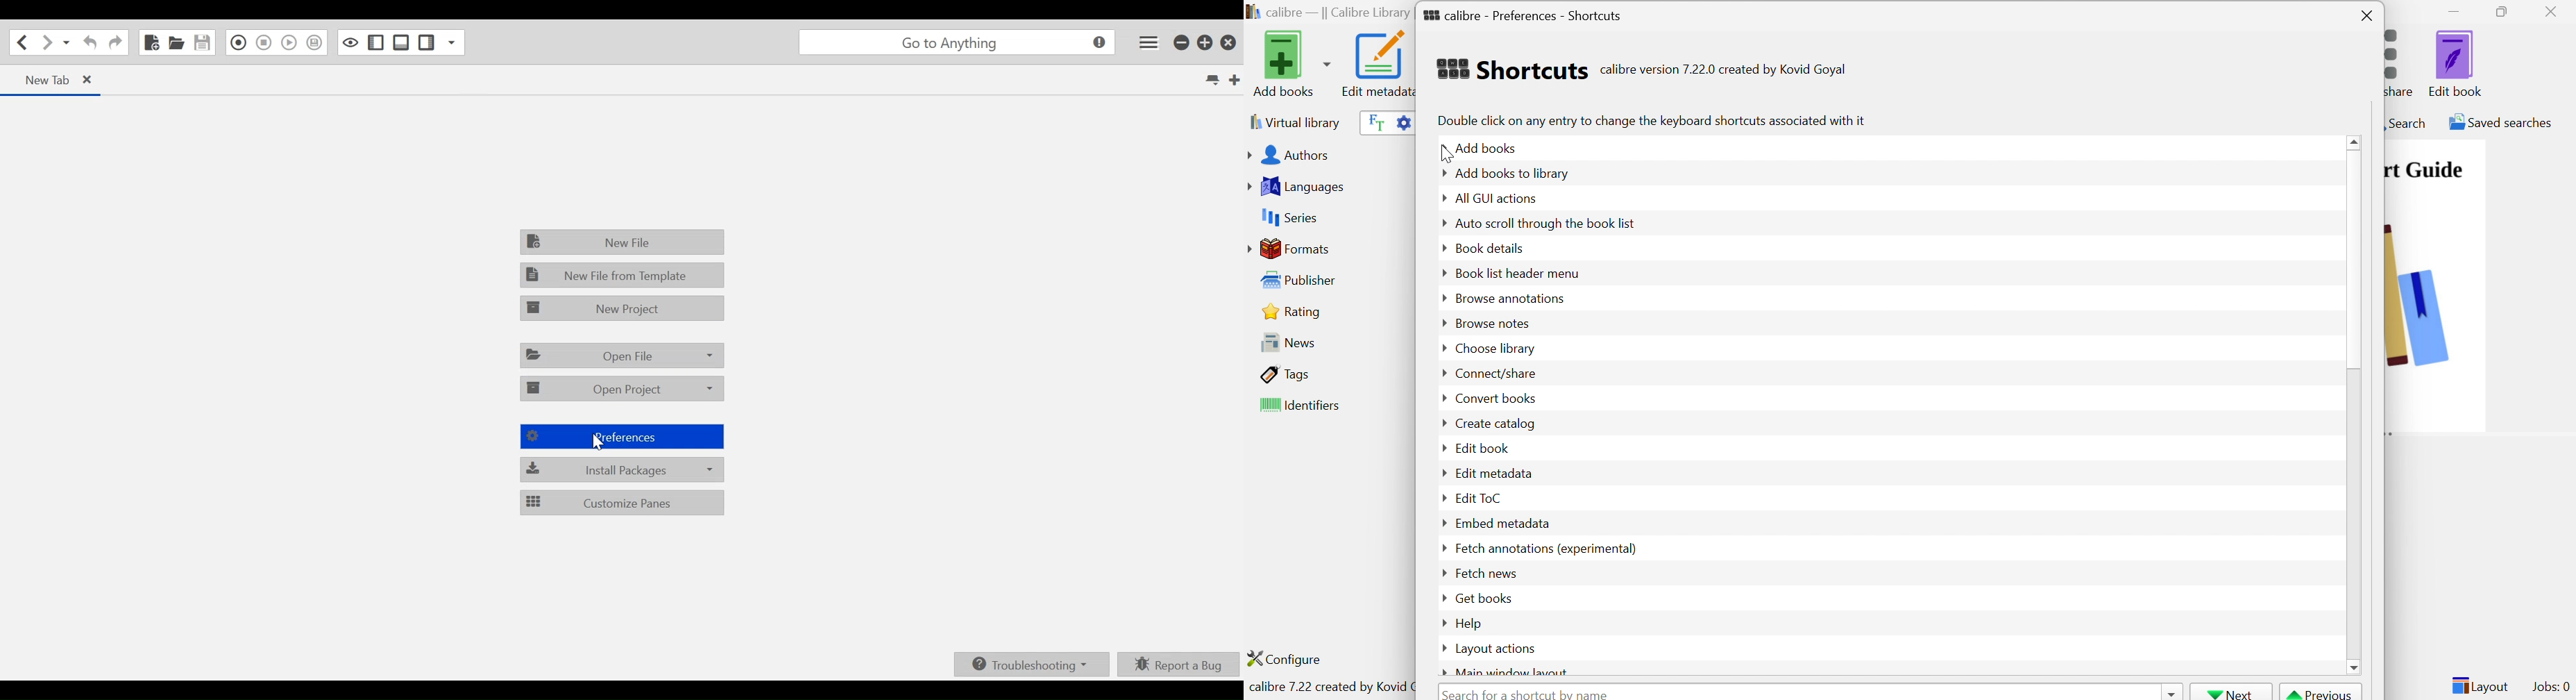 Image resolution: width=2576 pixels, height=700 pixels. Describe the element at coordinates (1443, 374) in the screenshot. I see `Drop Down` at that location.